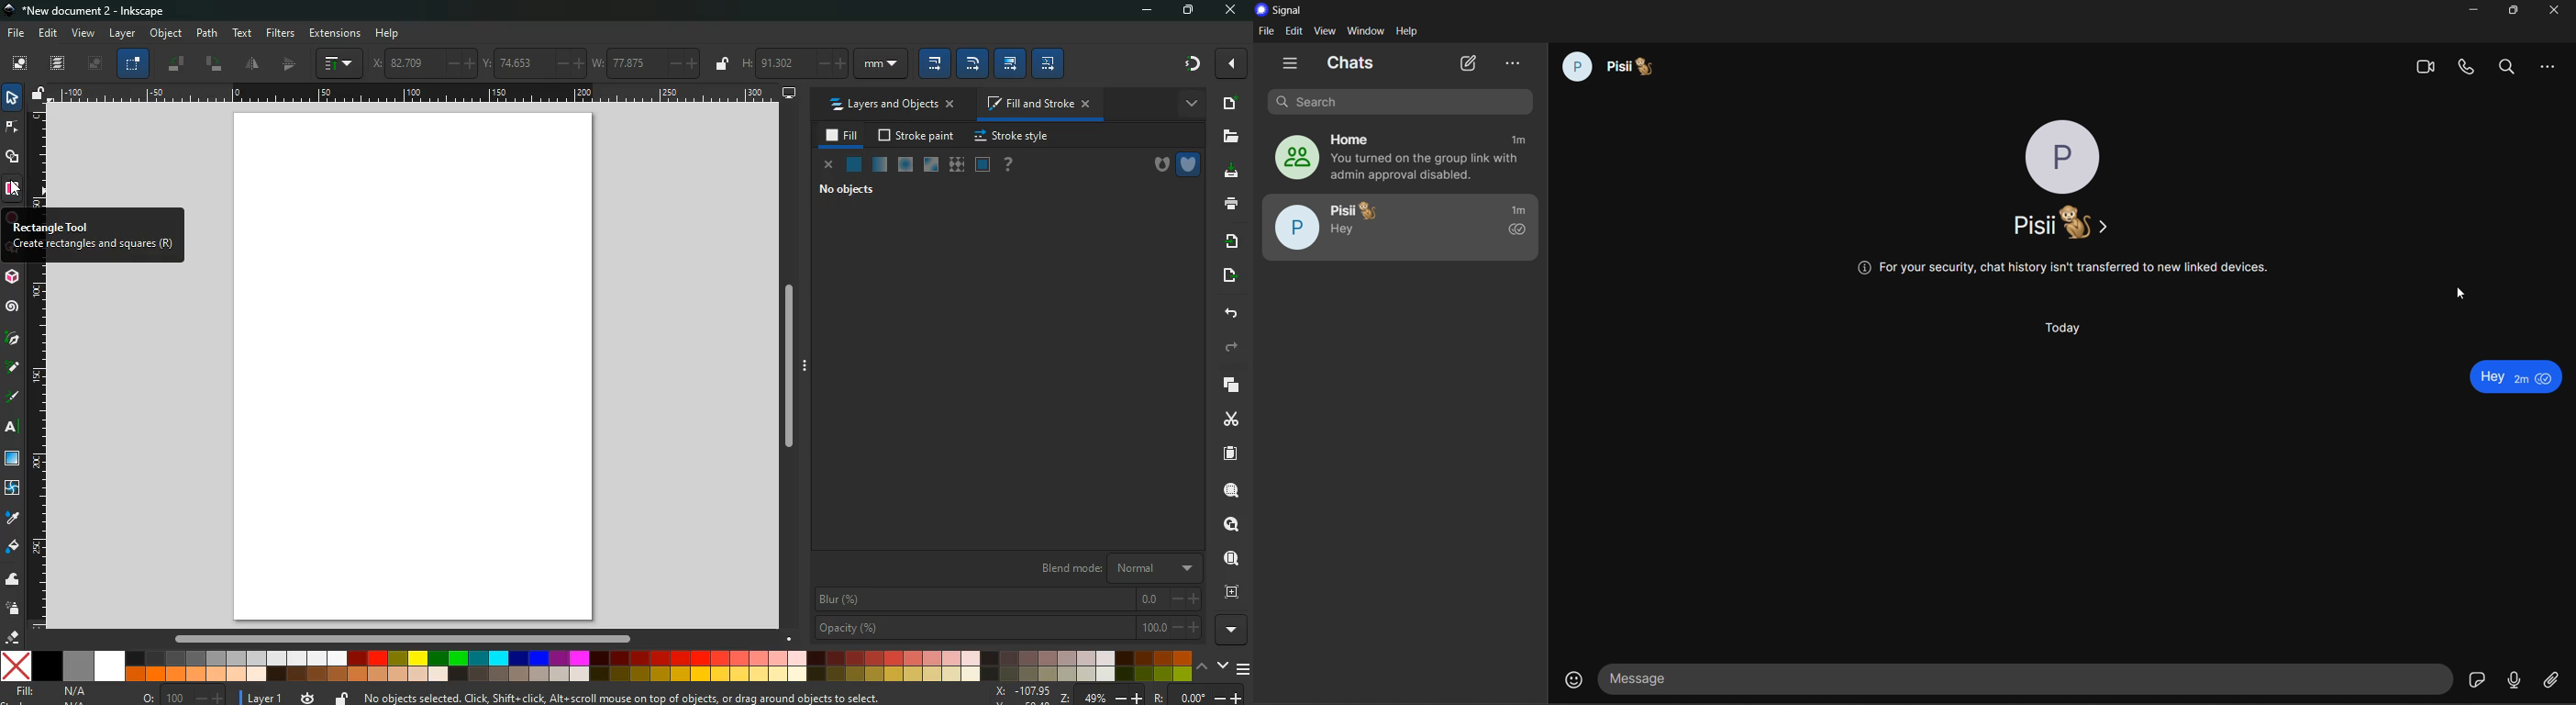 Image resolution: width=2576 pixels, height=728 pixels. What do you see at coordinates (11, 99) in the screenshot?
I see `select` at bounding box center [11, 99].